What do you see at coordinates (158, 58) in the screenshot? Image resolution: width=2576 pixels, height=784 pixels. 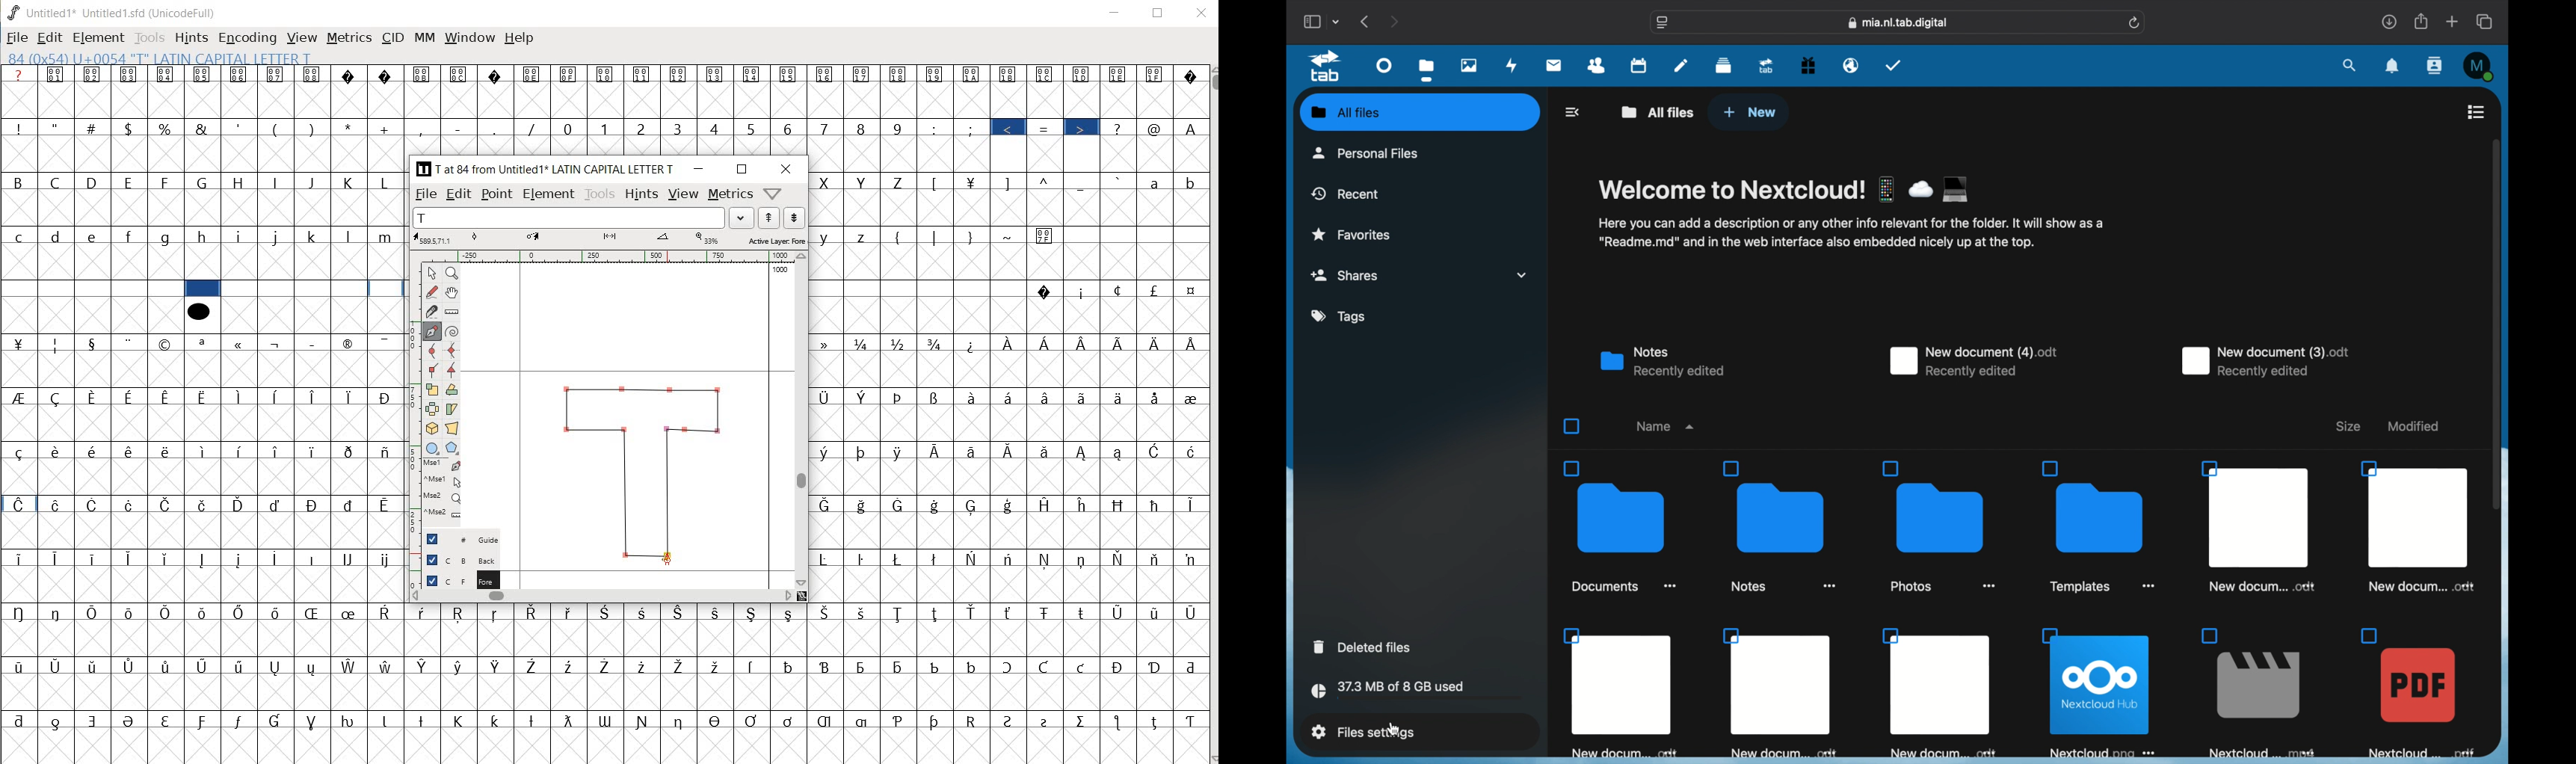 I see `glyph info` at bounding box center [158, 58].